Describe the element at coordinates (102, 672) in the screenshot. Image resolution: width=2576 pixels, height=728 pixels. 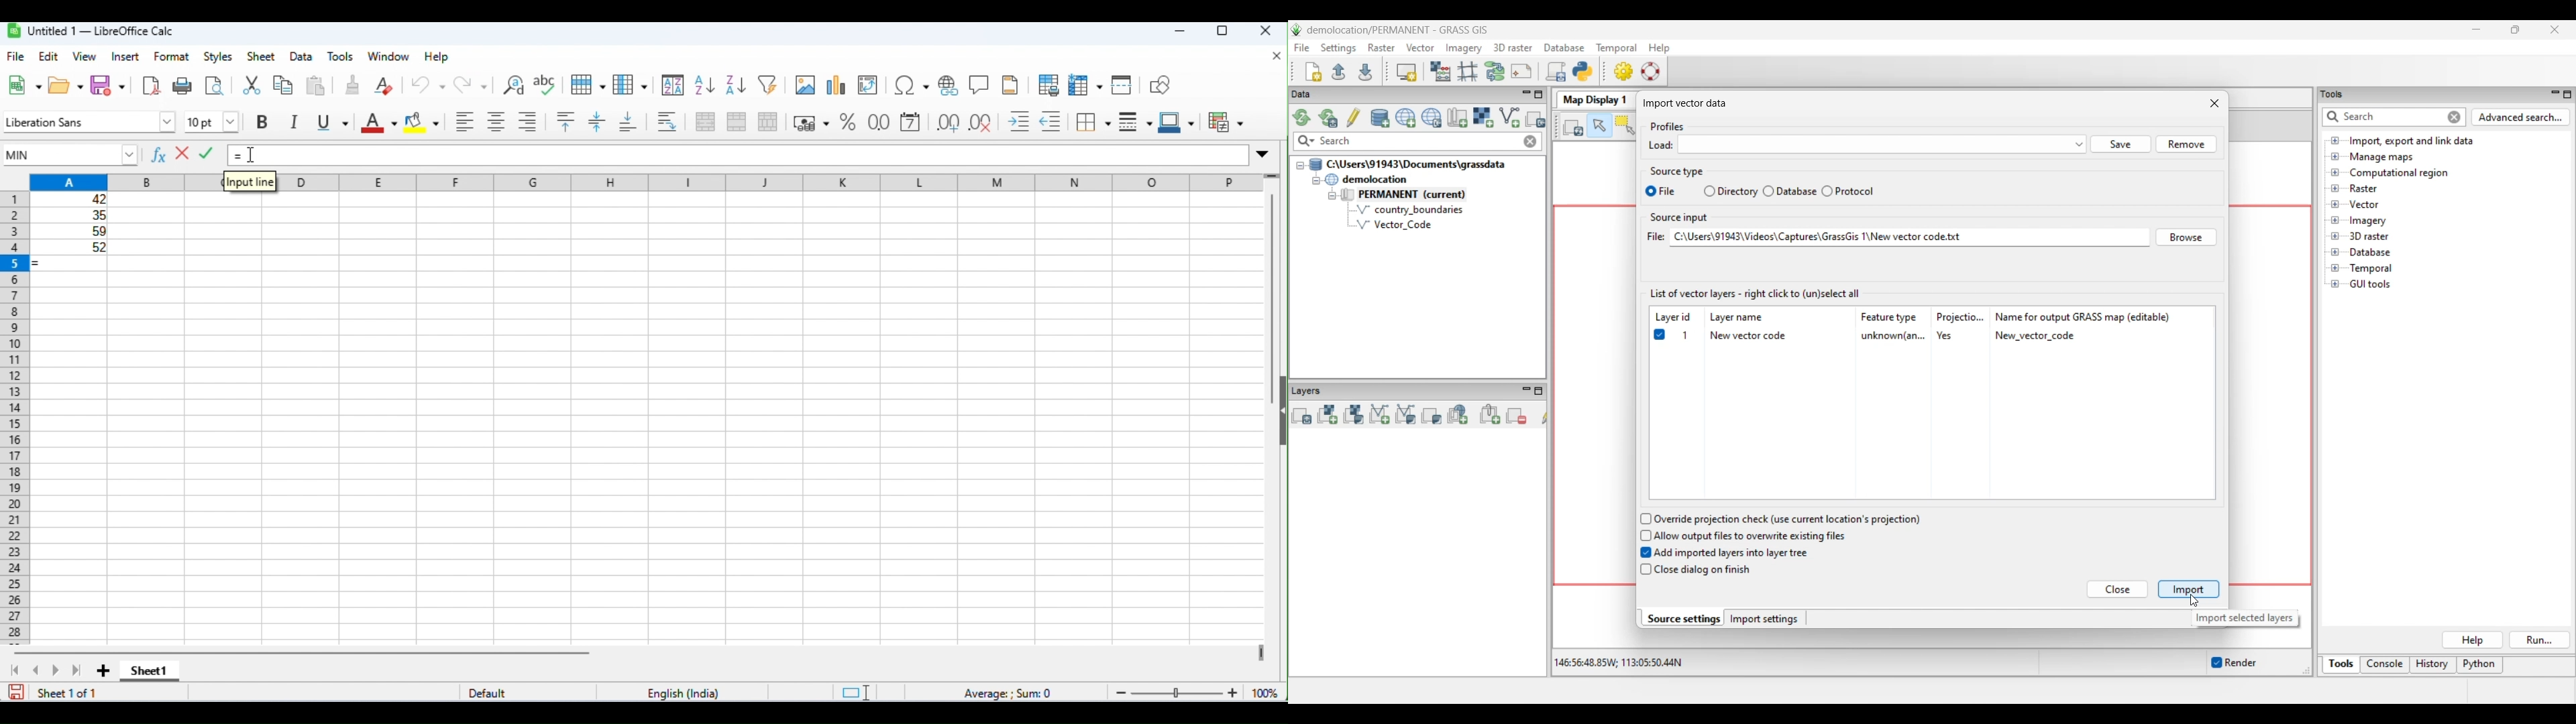
I see `add new sheet` at that location.